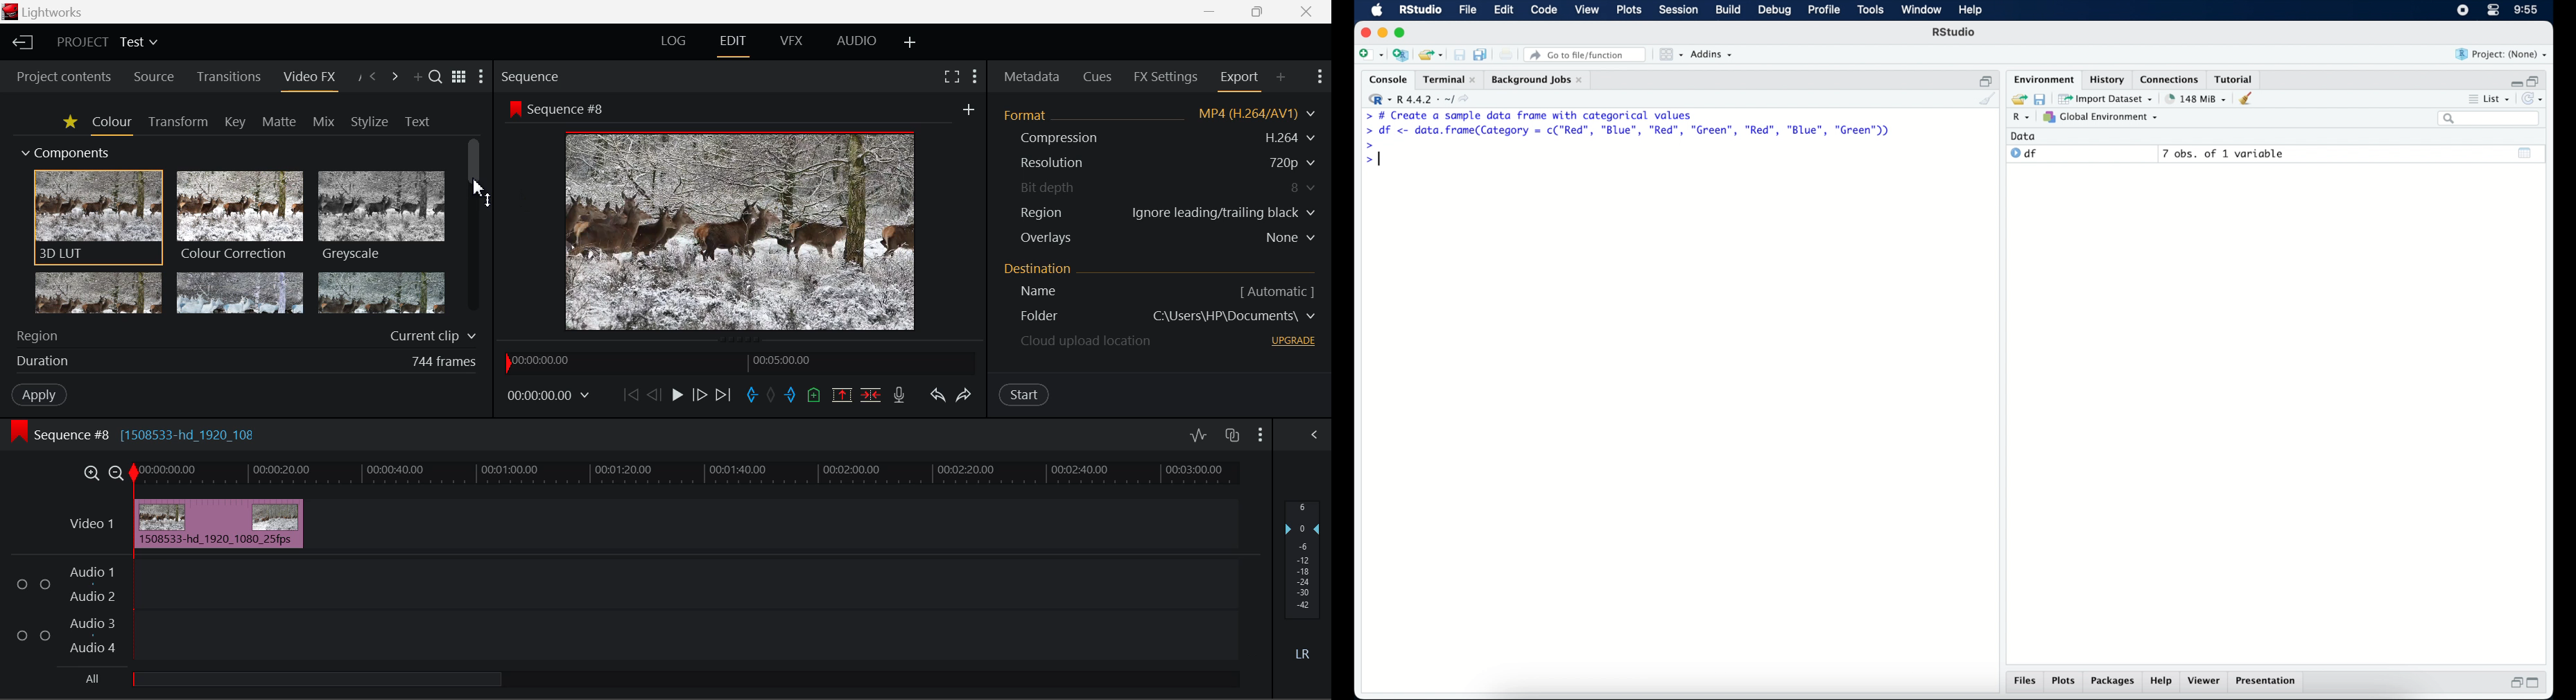 The width and height of the screenshot is (2576, 700). What do you see at coordinates (90, 624) in the screenshot?
I see `Audio 3` at bounding box center [90, 624].